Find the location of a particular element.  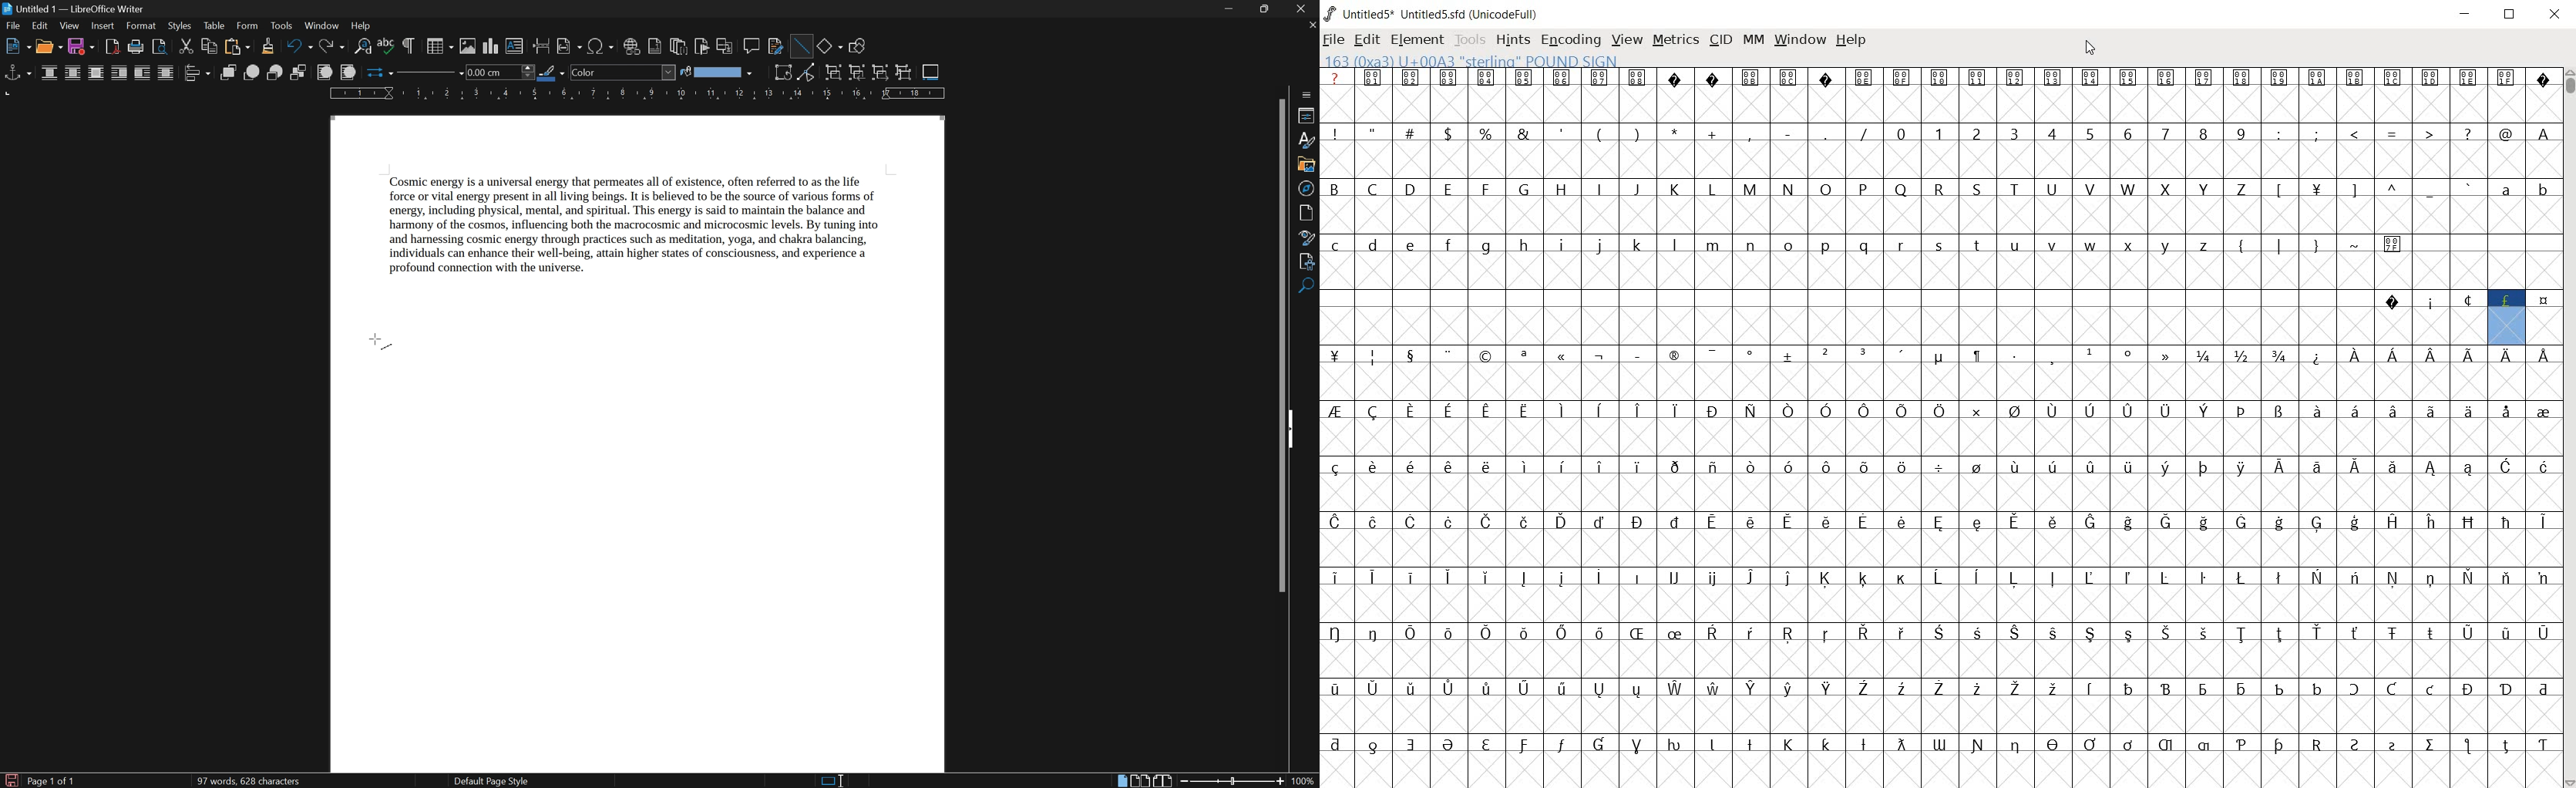

zoom in is located at coordinates (1279, 782).